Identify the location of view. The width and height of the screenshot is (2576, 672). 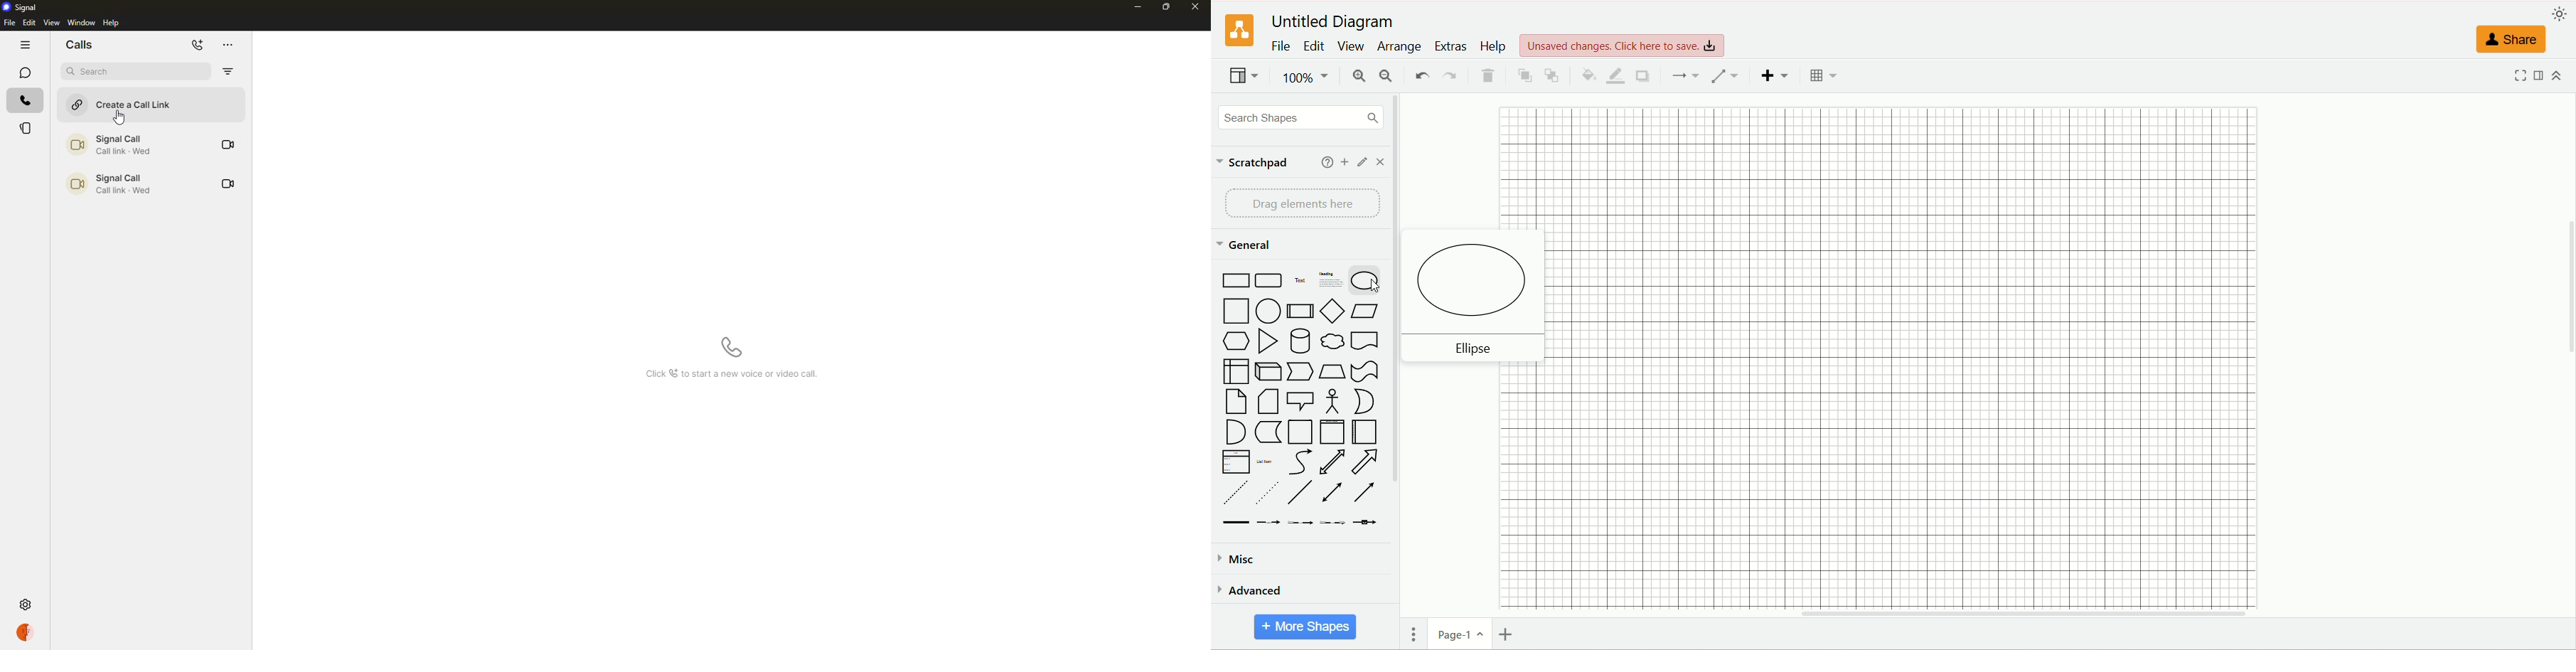
(52, 22).